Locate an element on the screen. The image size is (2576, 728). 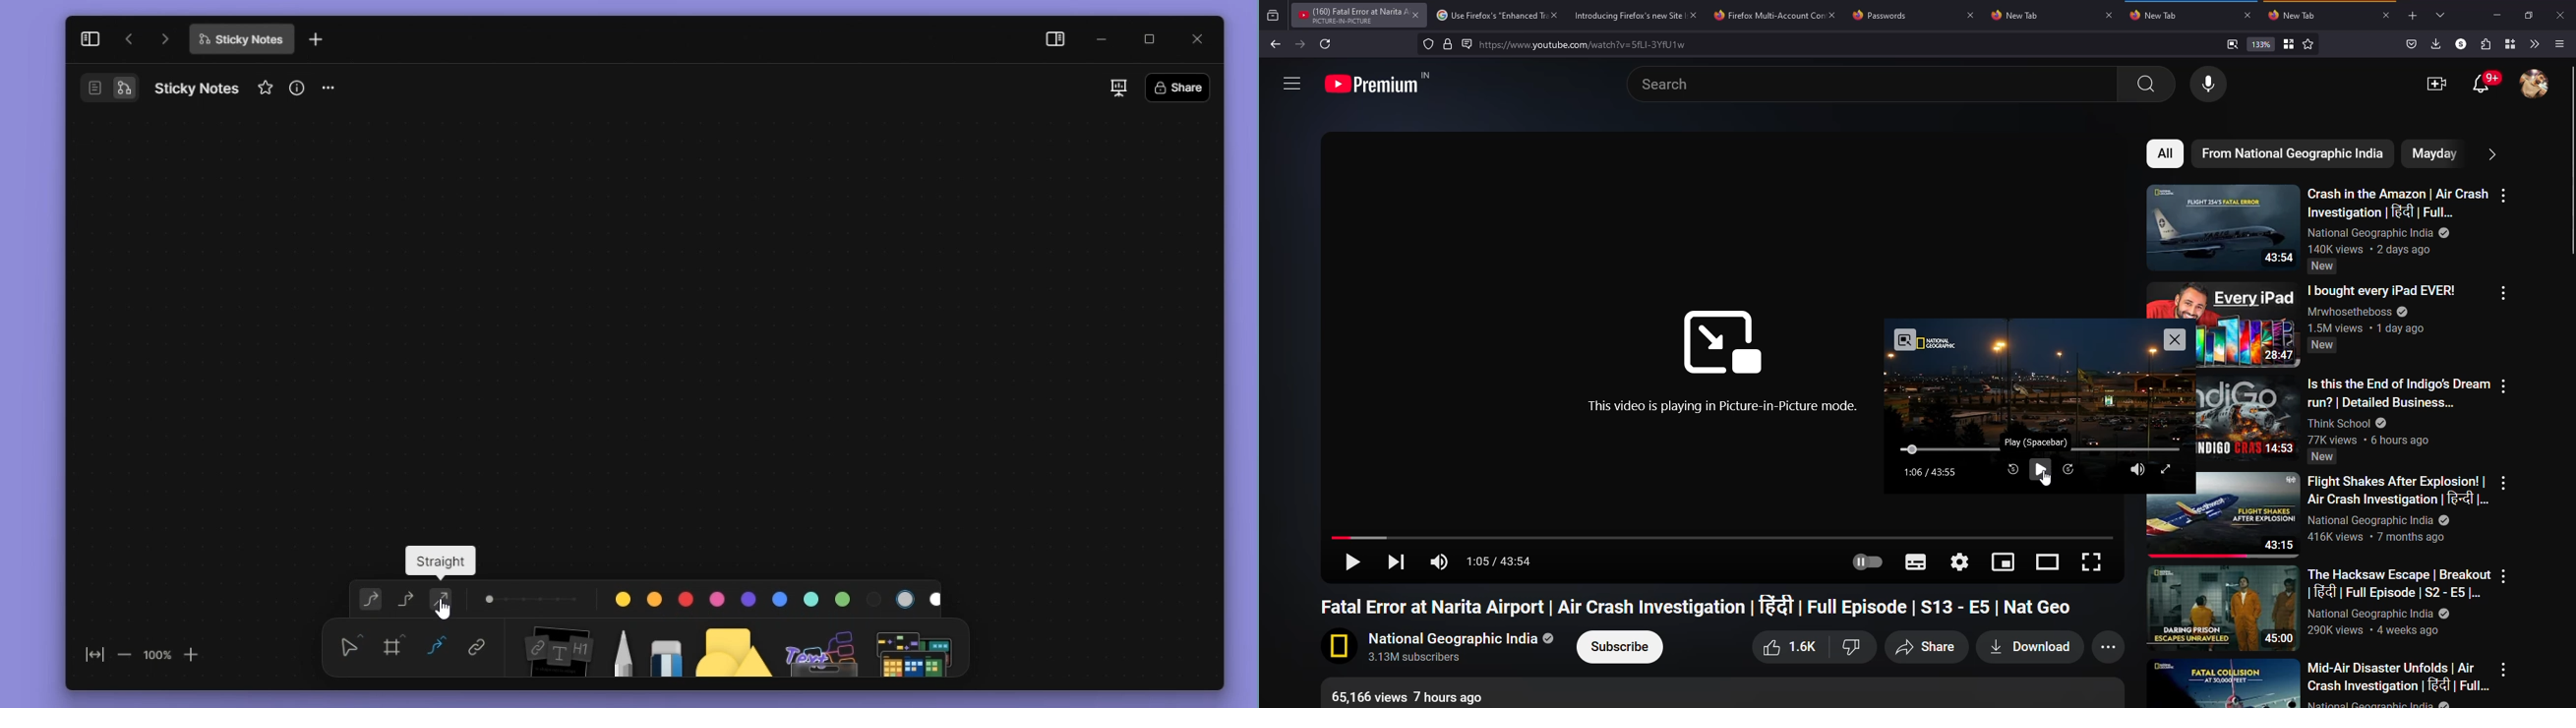
mouse cursor is located at coordinates (448, 609).